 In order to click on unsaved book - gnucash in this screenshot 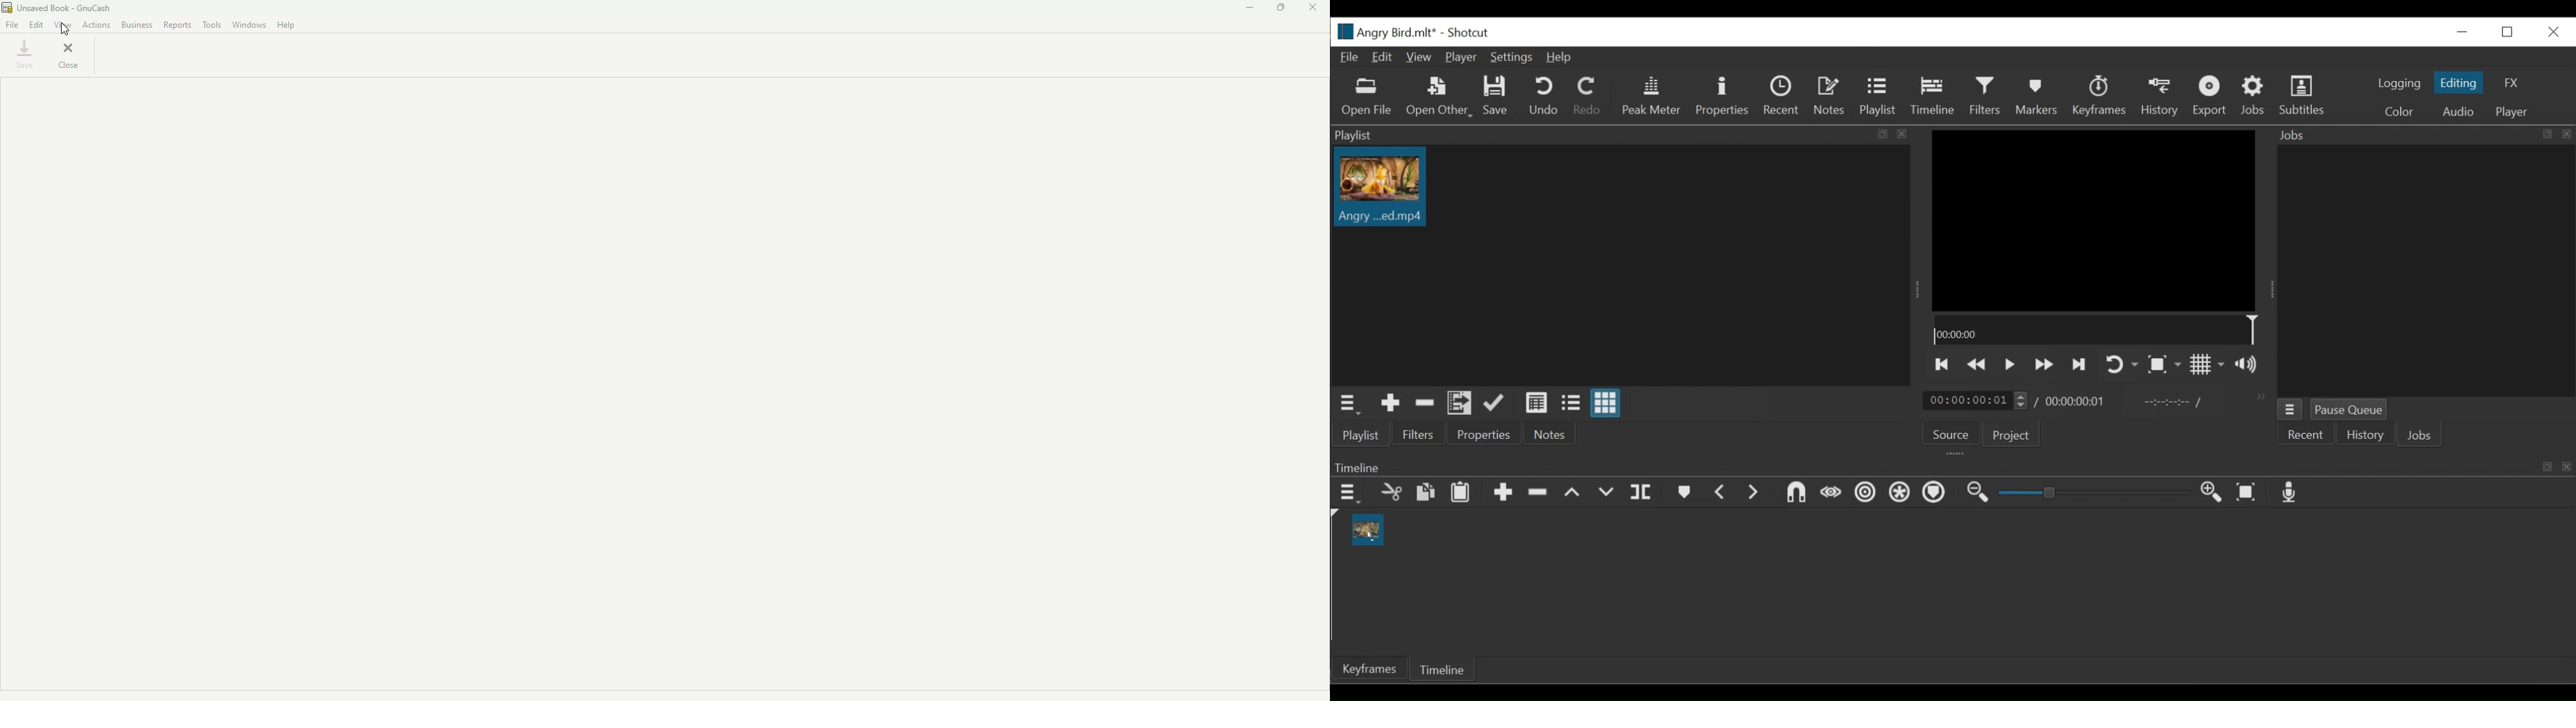, I will do `click(73, 7)`.